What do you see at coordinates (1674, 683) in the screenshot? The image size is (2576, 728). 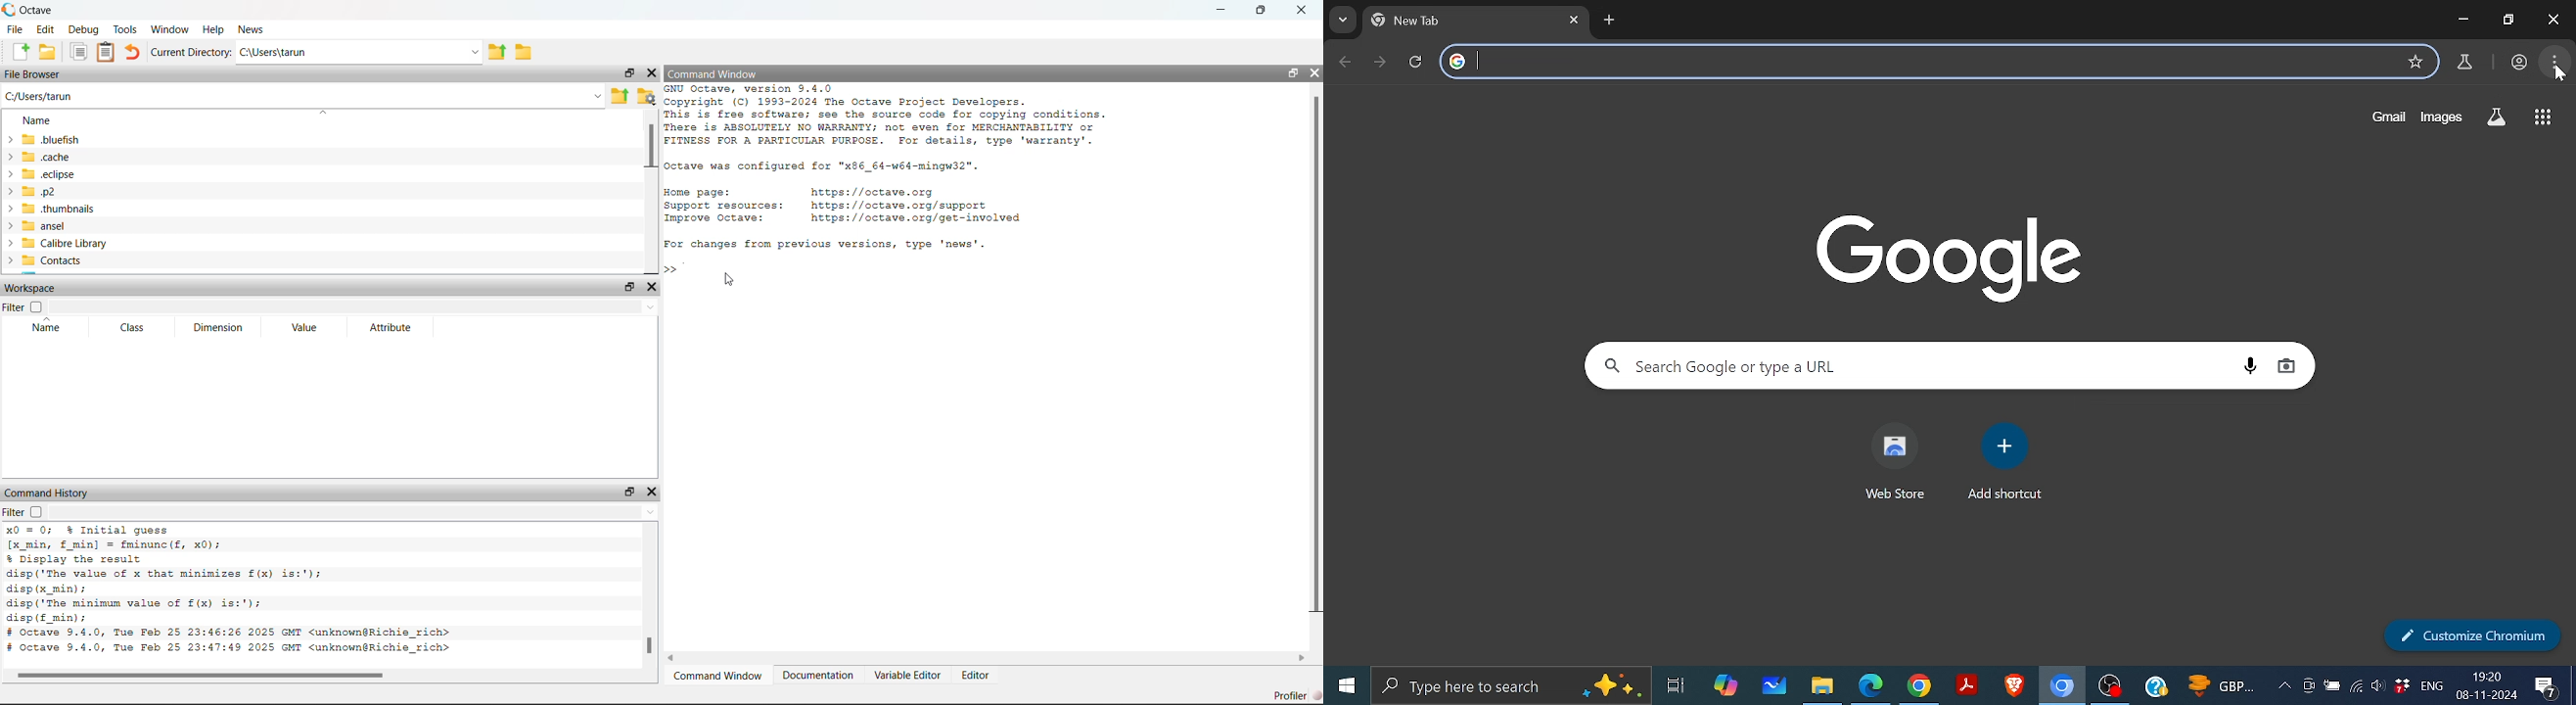 I see `Task View` at bounding box center [1674, 683].